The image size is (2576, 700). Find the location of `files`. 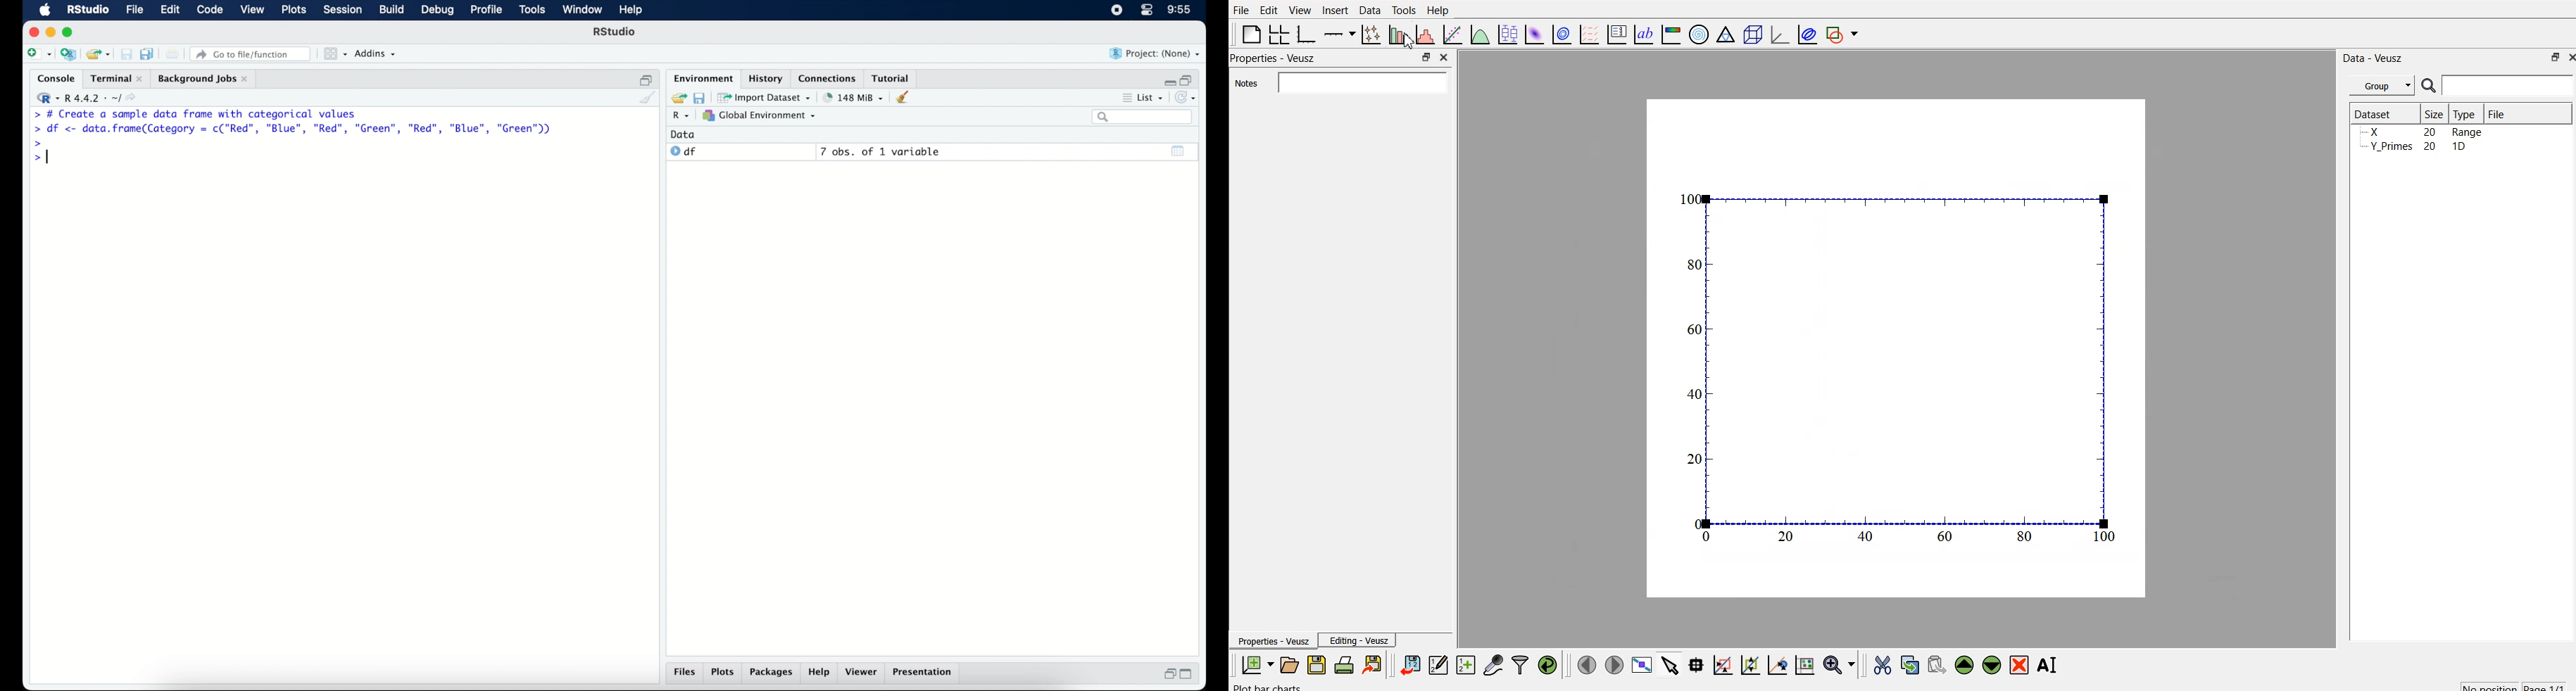

files is located at coordinates (684, 673).